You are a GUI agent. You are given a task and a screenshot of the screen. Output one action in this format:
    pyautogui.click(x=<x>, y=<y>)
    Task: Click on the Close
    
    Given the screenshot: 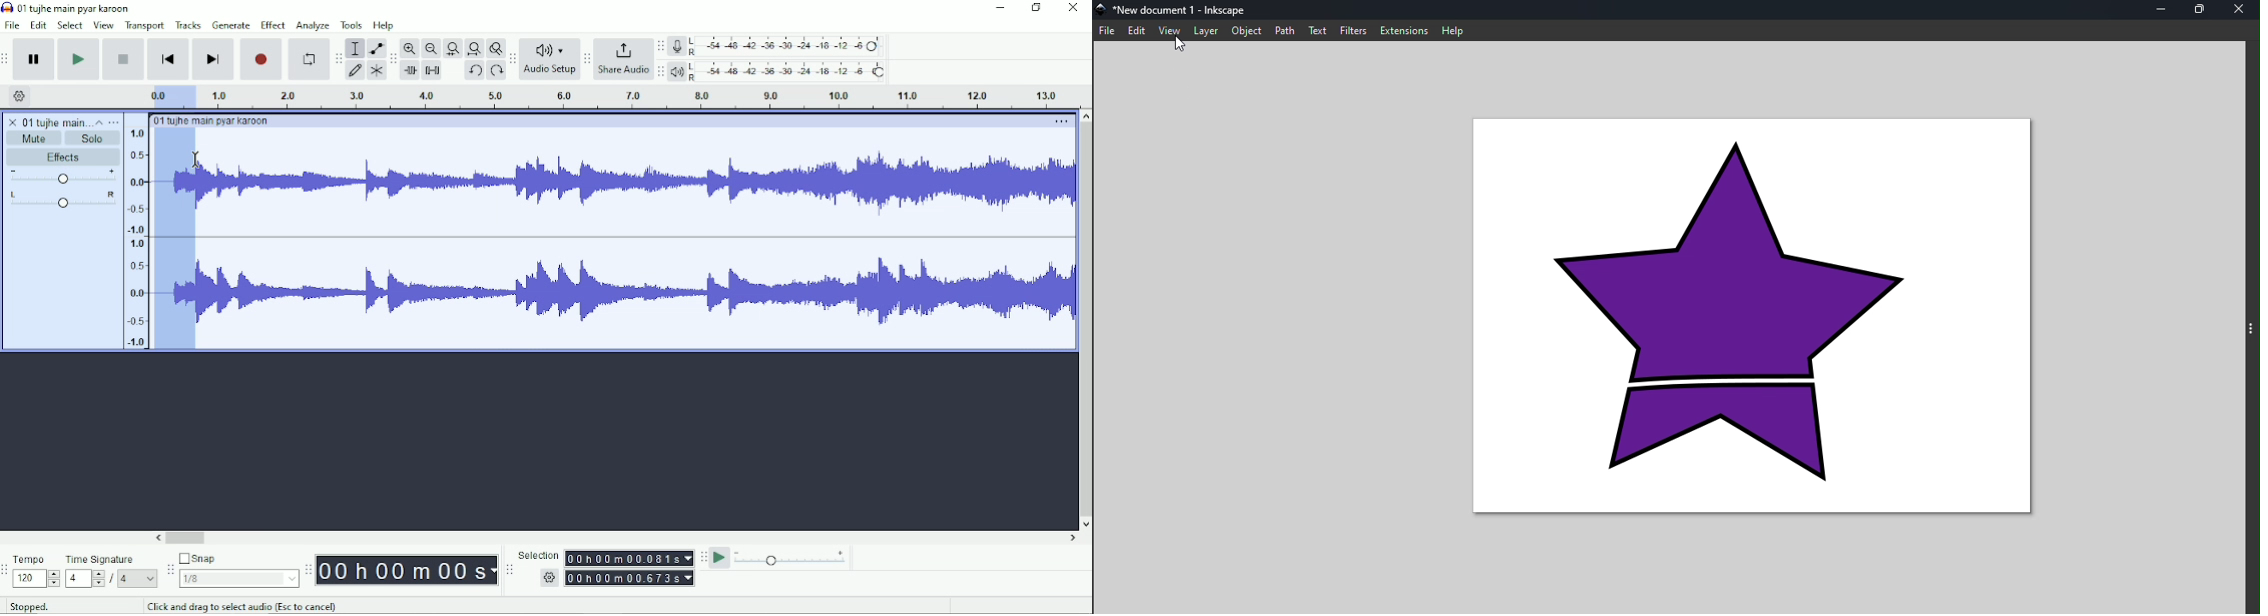 What is the action you would take?
    pyautogui.click(x=1072, y=9)
    